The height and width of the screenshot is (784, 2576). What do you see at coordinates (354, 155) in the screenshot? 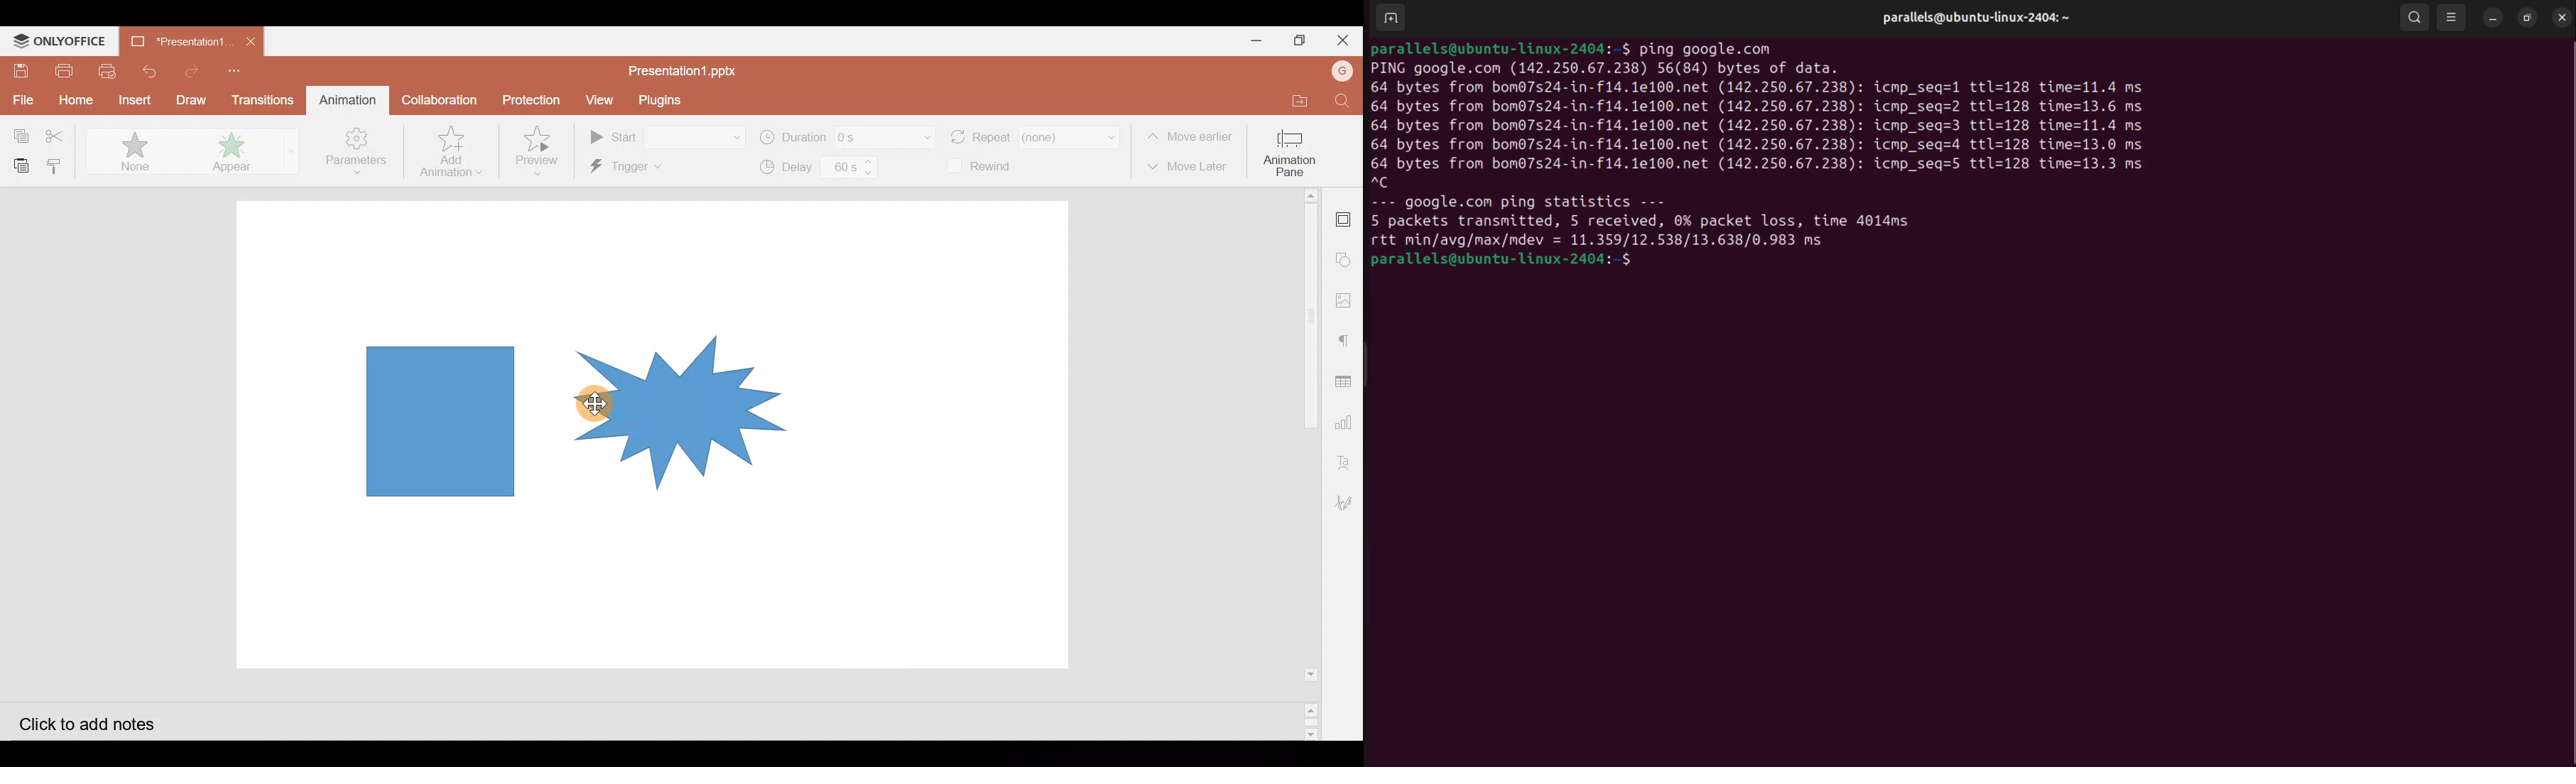
I see `Parameters` at bounding box center [354, 155].